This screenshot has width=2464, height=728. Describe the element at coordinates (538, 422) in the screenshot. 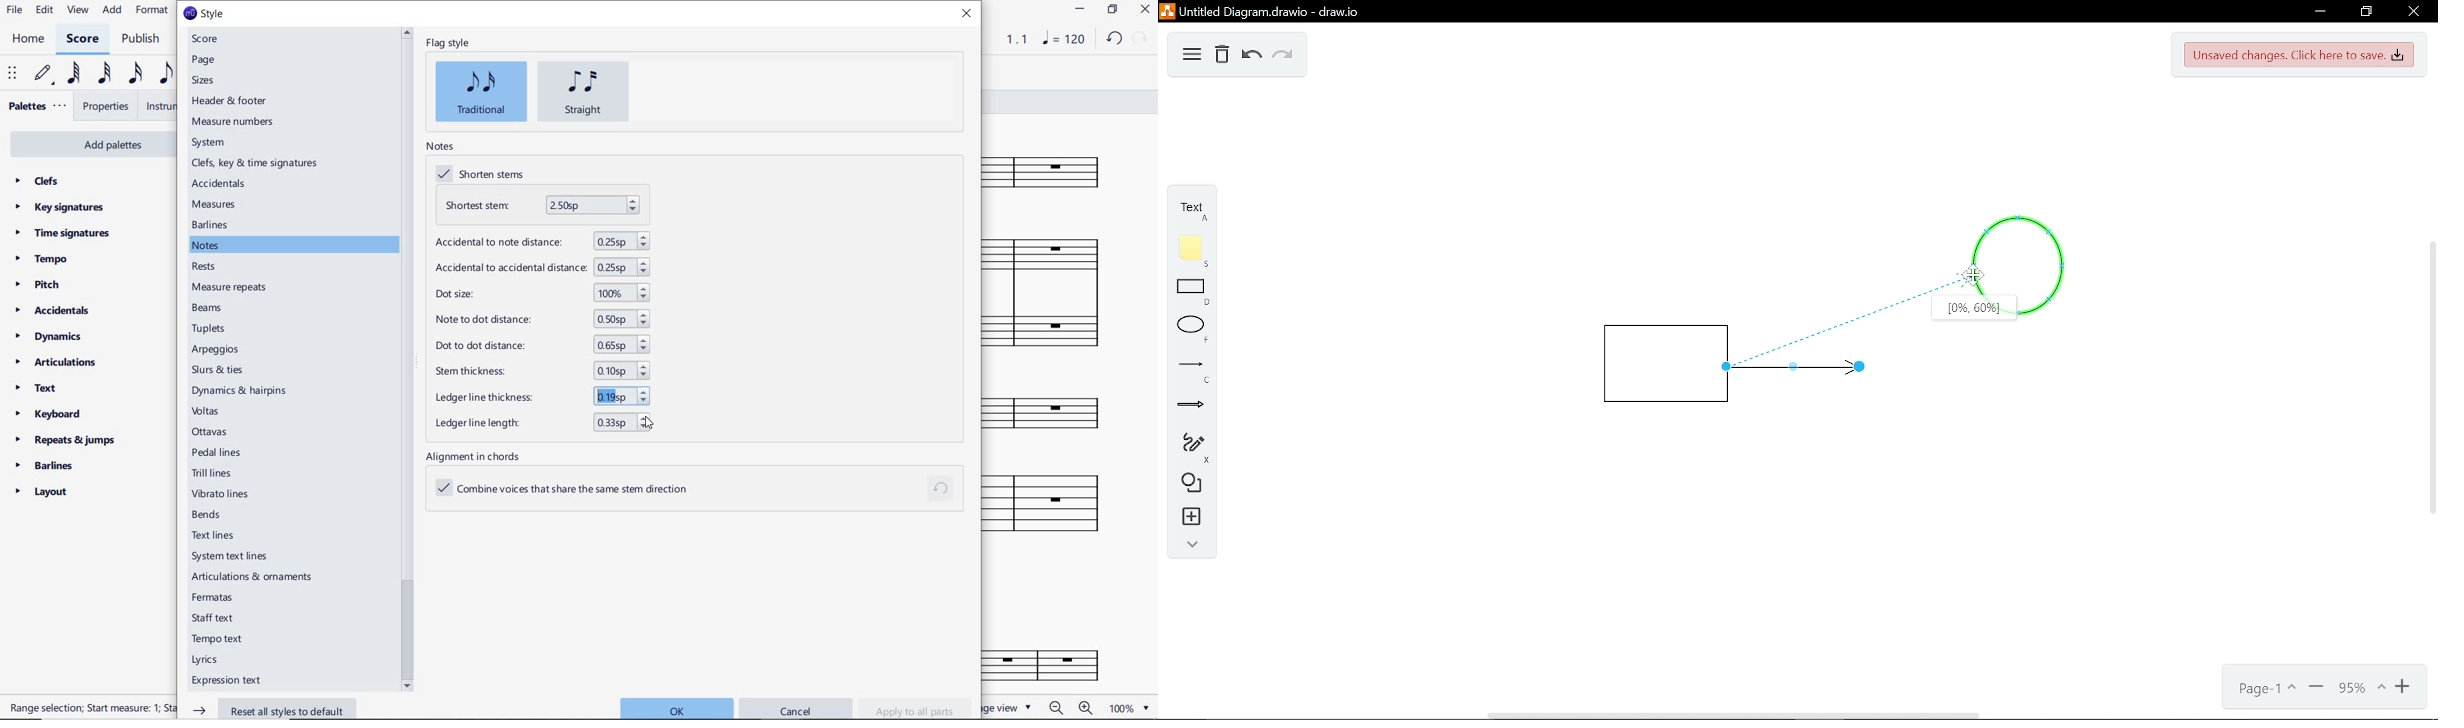

I see `ledger line length` at that location.